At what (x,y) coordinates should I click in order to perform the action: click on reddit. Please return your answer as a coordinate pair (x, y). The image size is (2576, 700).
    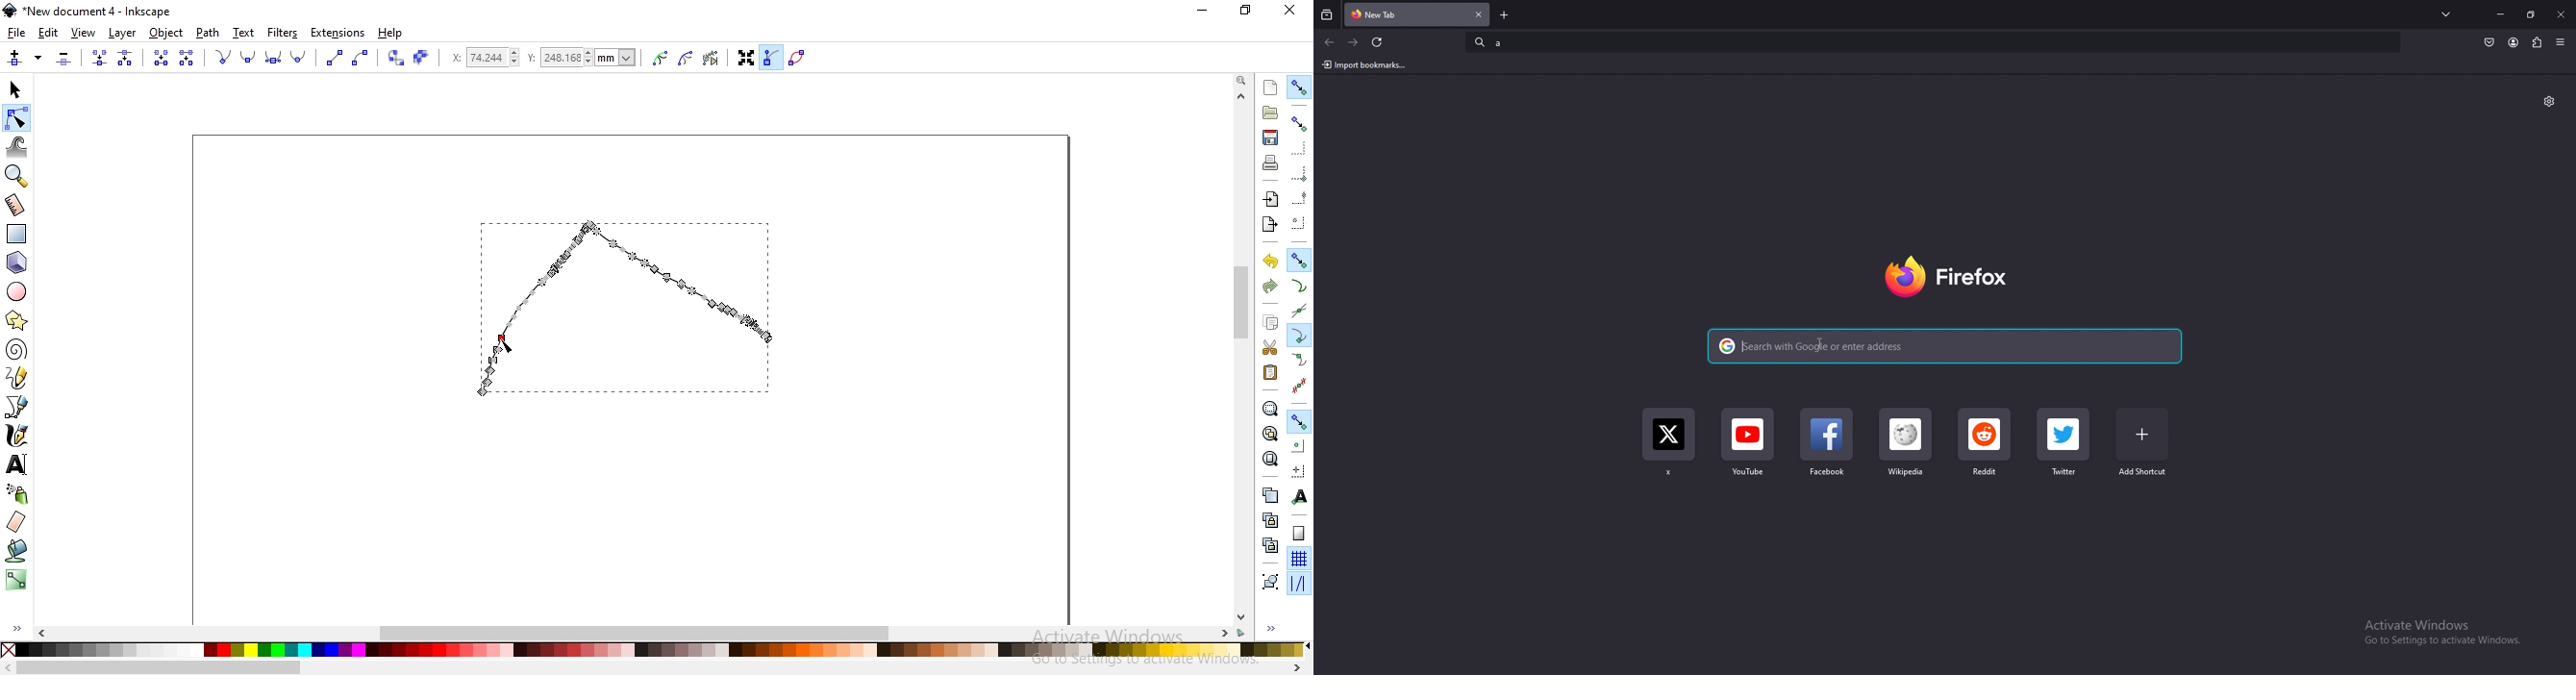
    Looking at the image, I should click on (1985, 445).